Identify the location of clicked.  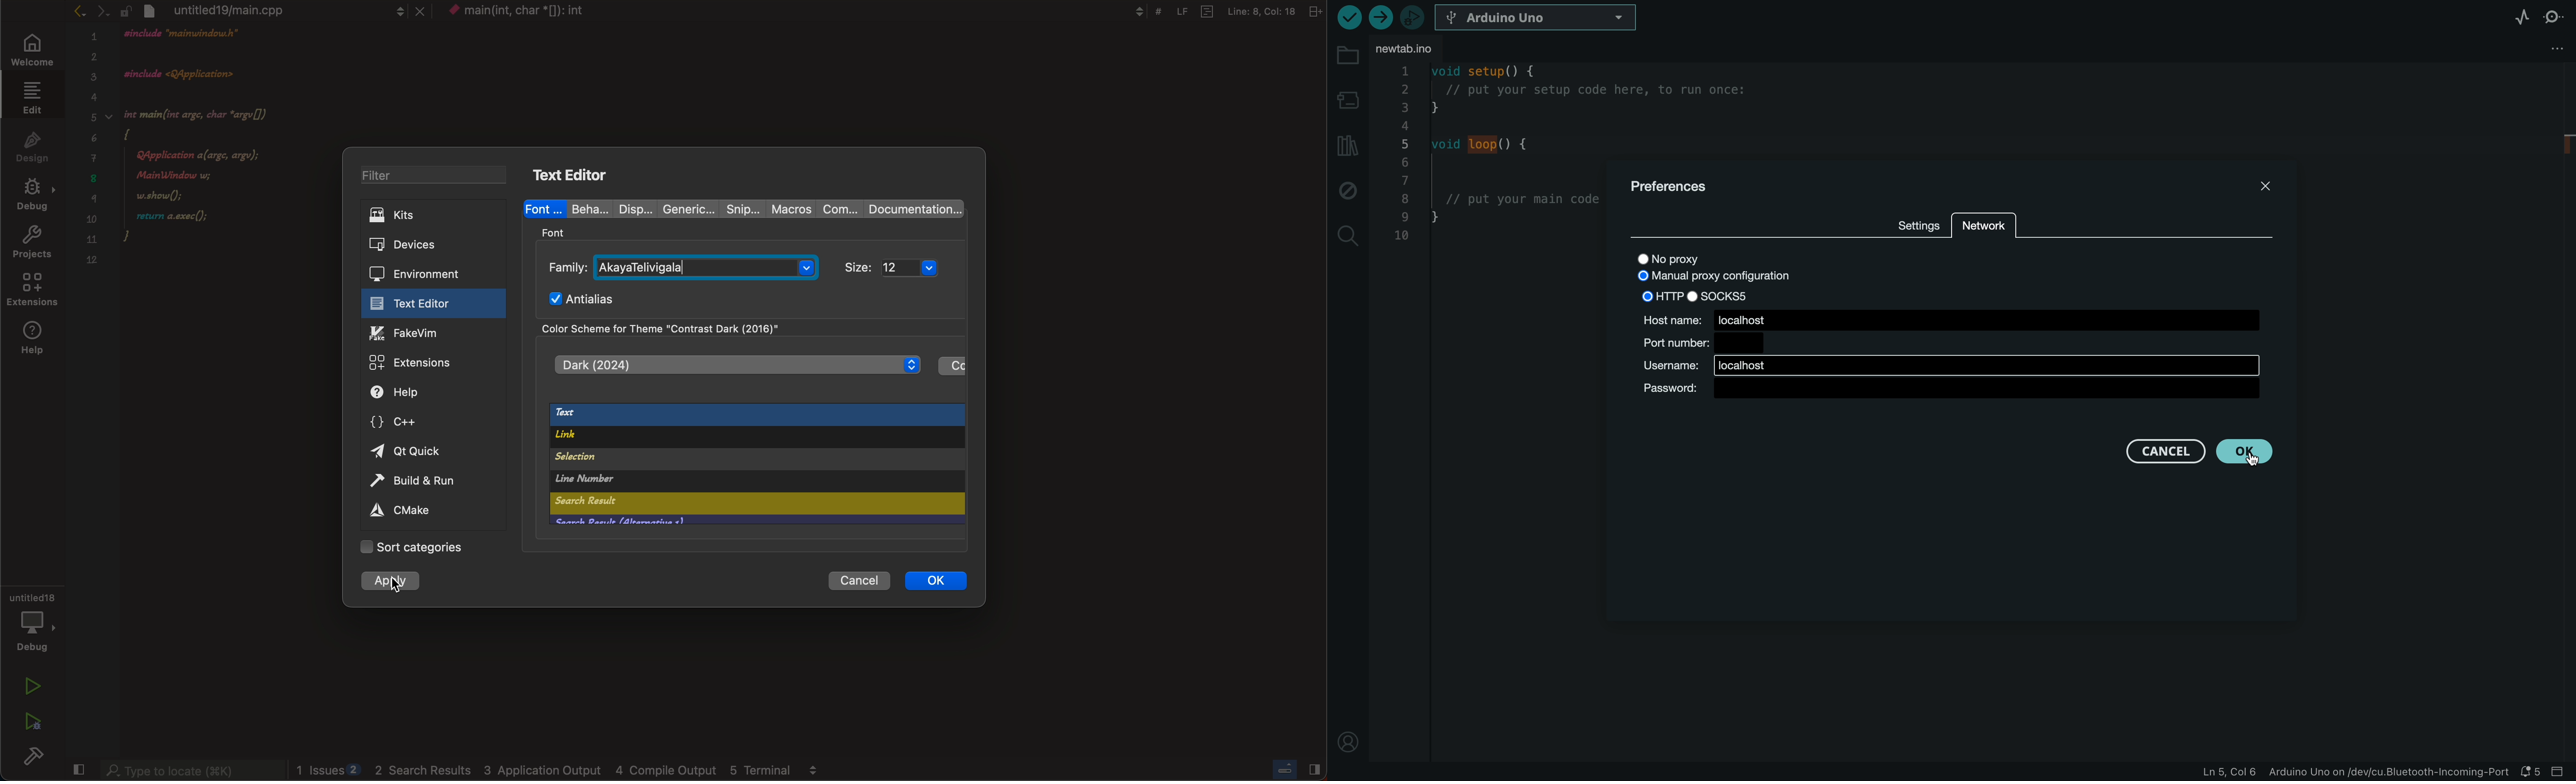
(2241, 452).